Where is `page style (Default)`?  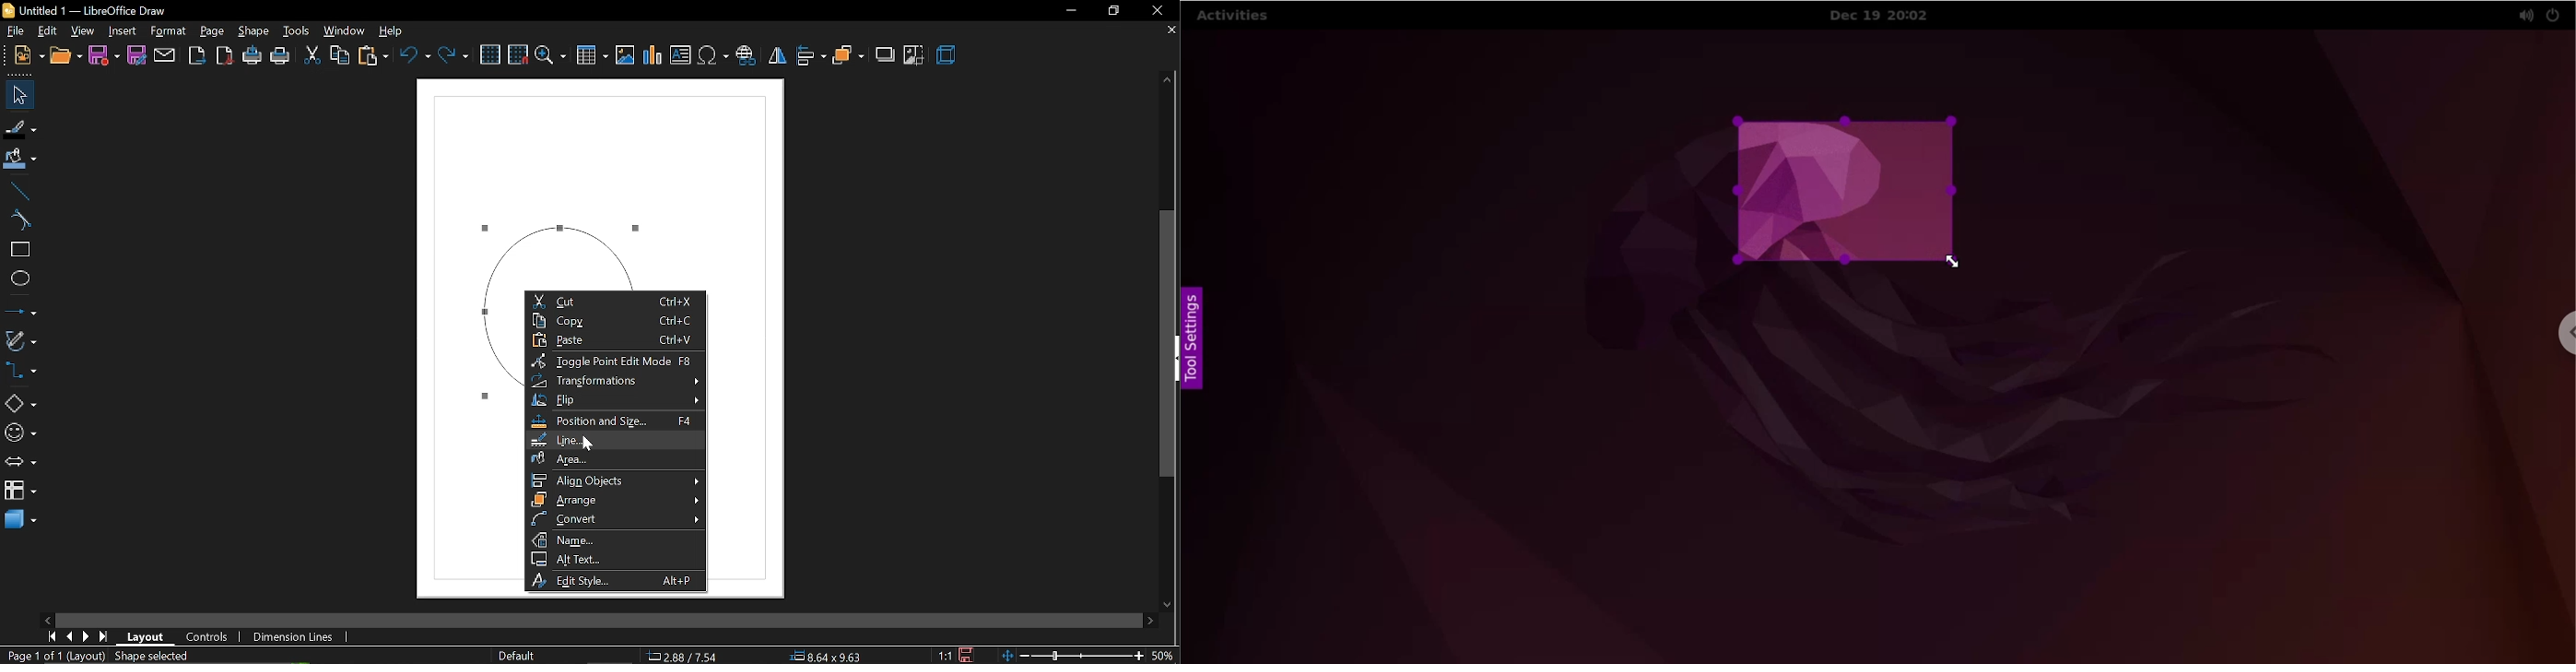
page style (Default) is located at coordinates (521, 655).